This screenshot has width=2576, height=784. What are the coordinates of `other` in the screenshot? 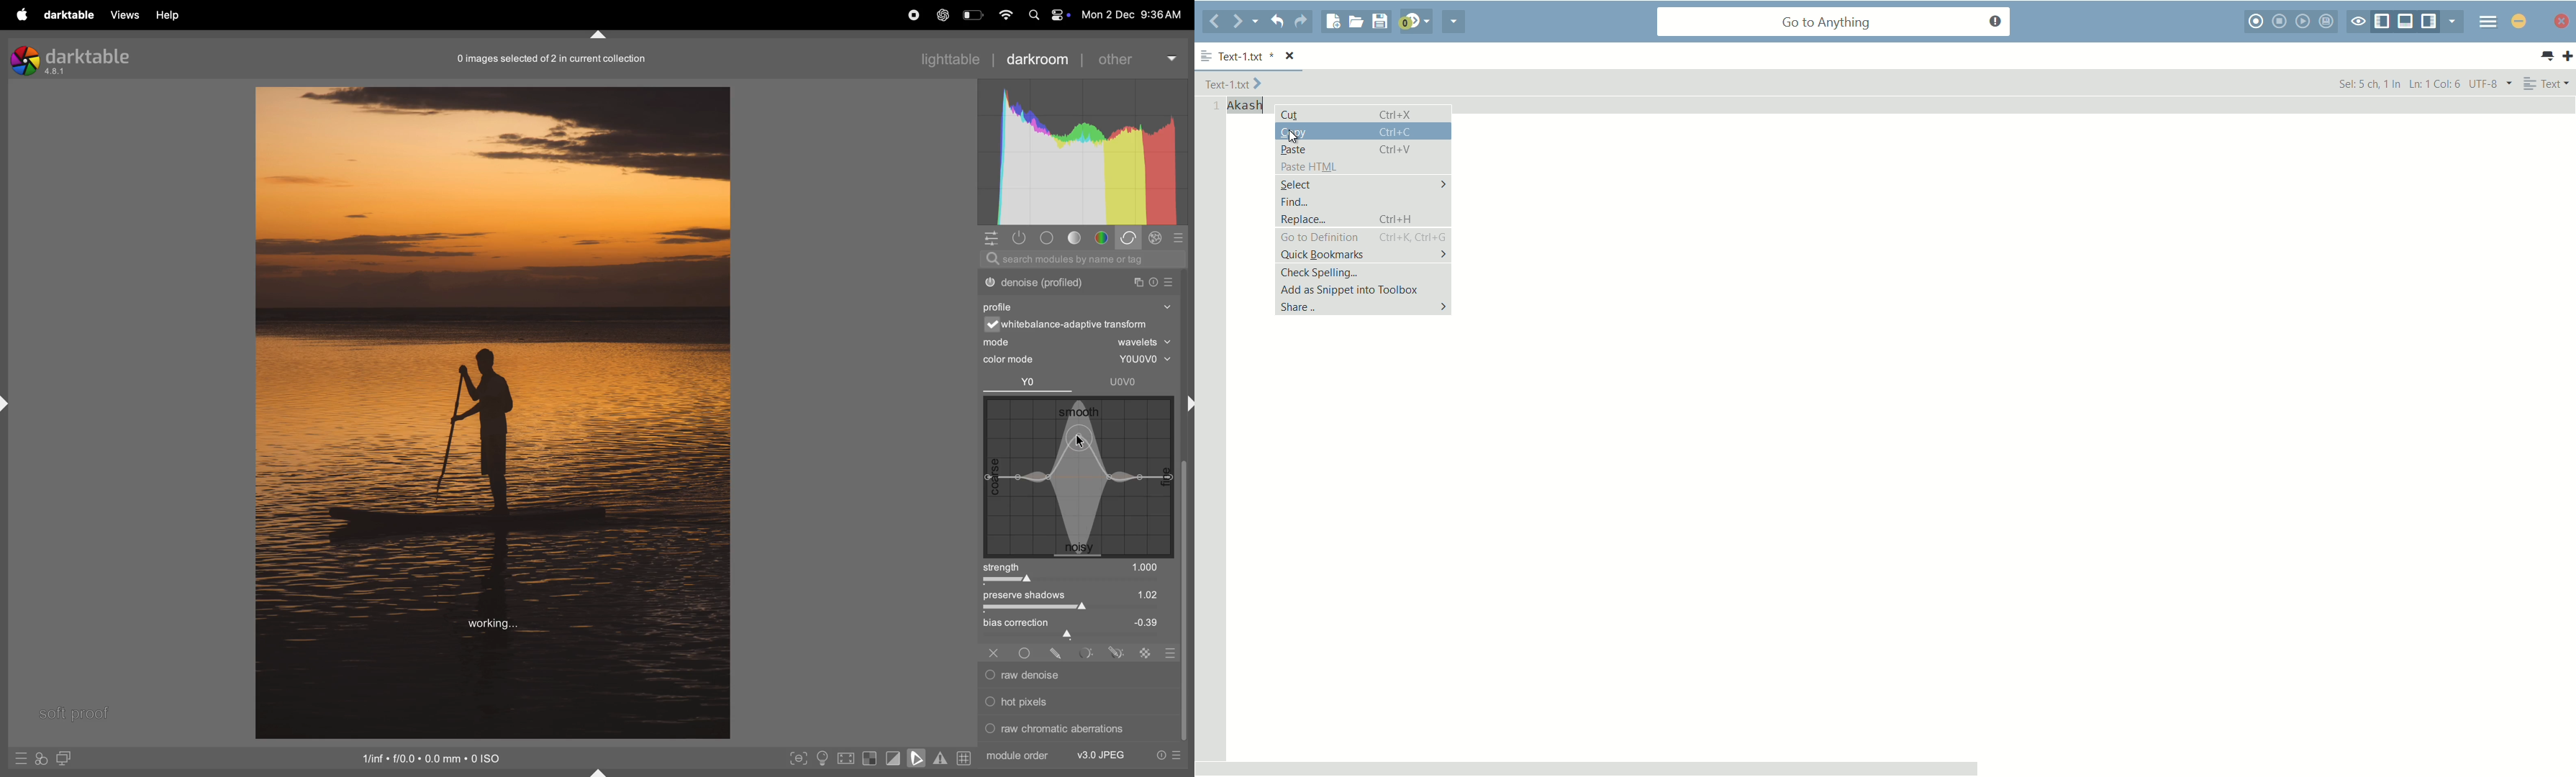 It's located at (1140, 56).